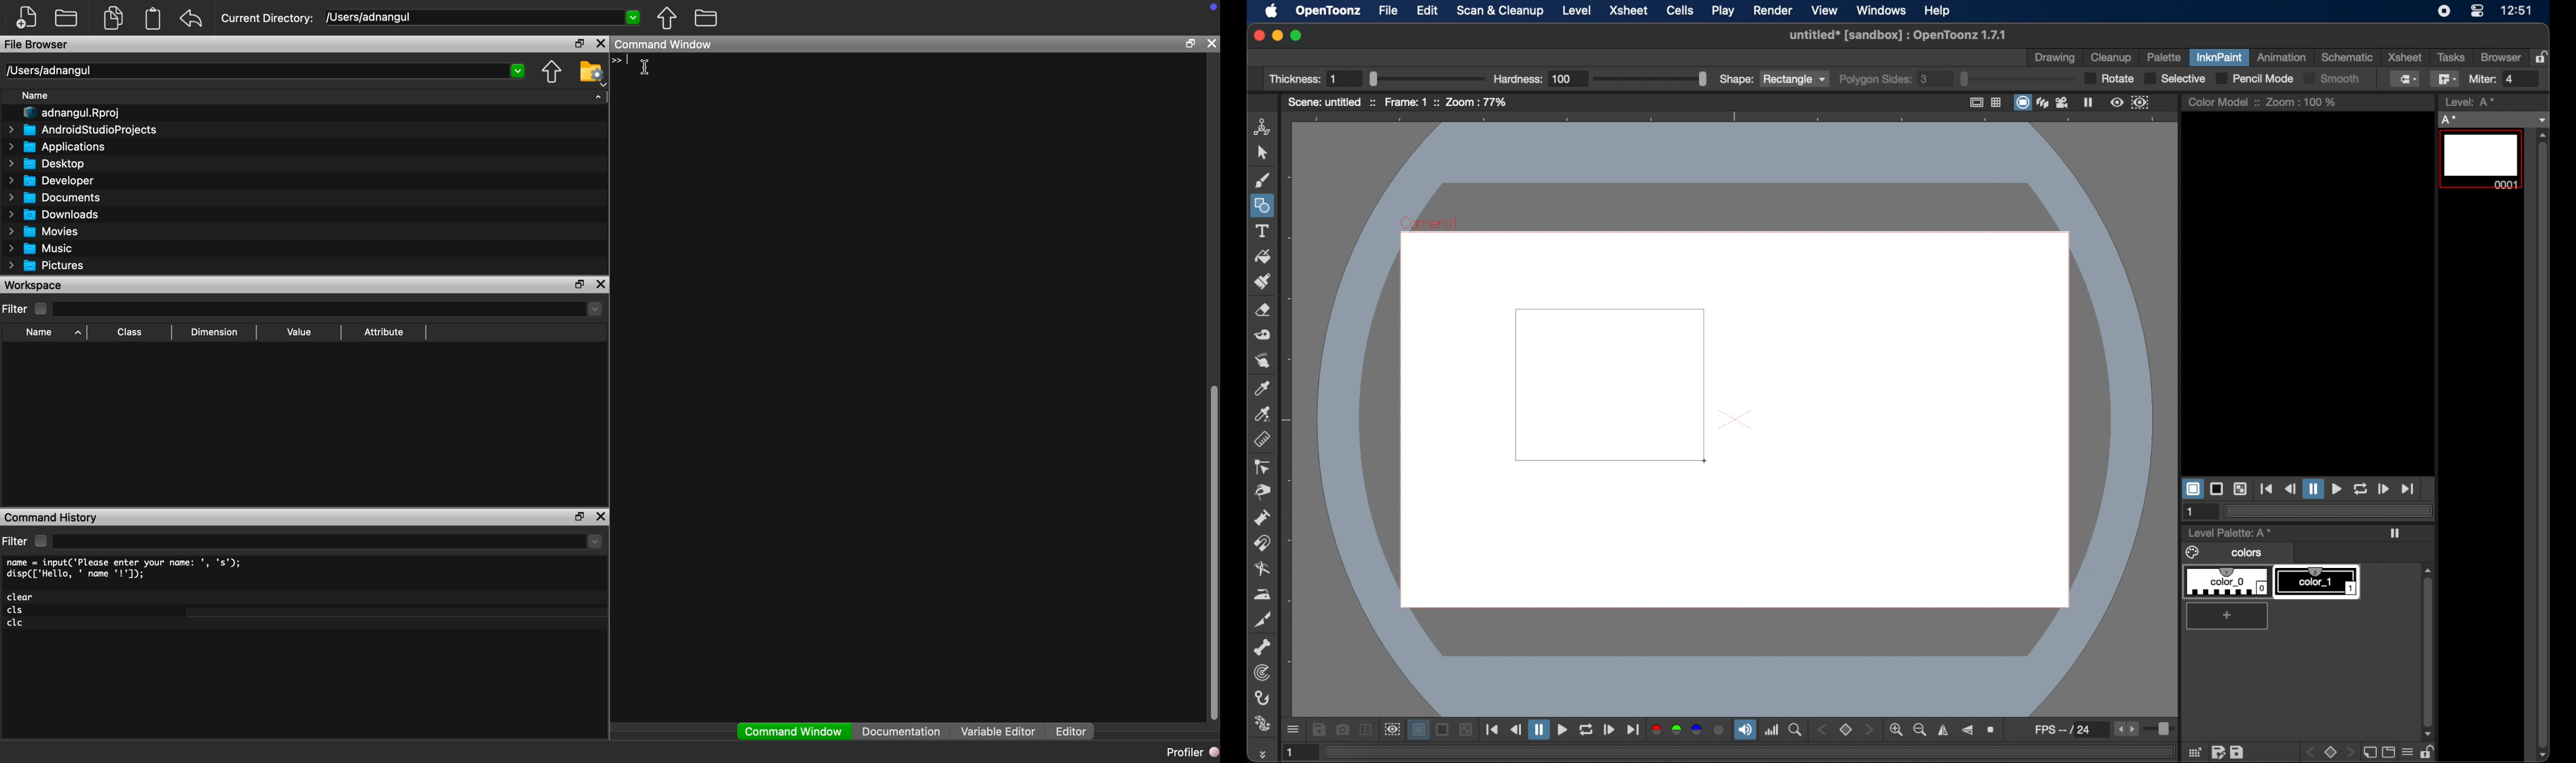 This screenshot has width=2576, height=784. Describe the element at coordinates (2237, 752) in the screenshot. I see `save` at that location.